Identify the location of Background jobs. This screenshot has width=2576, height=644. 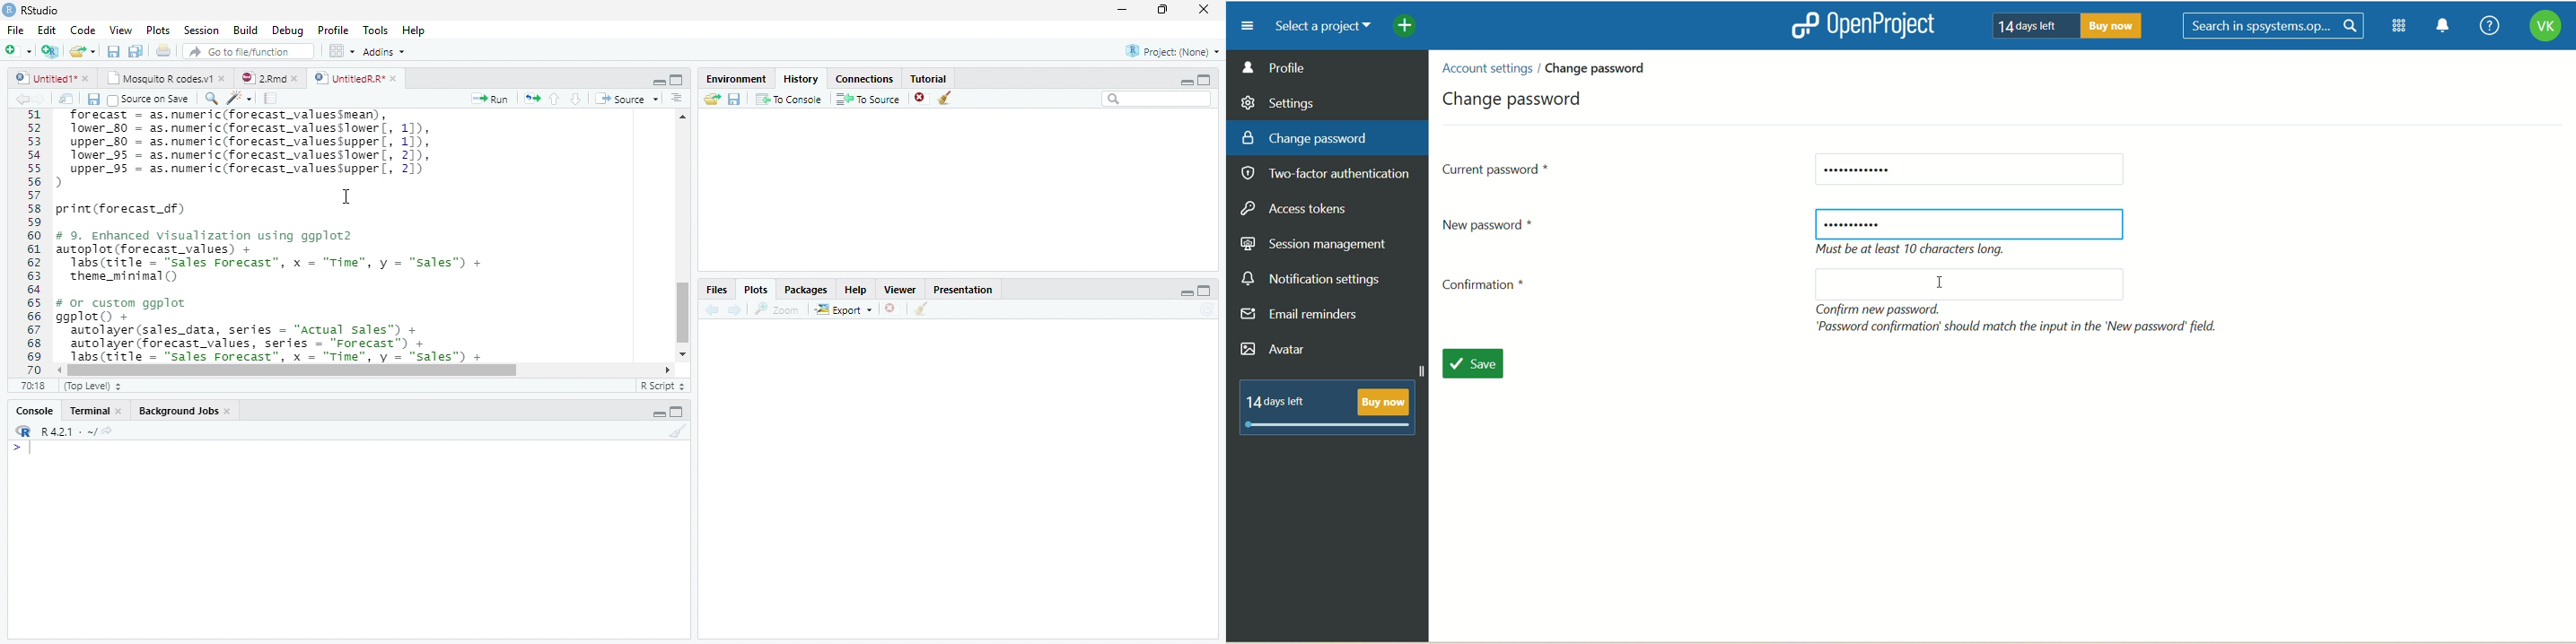
(185, 411).